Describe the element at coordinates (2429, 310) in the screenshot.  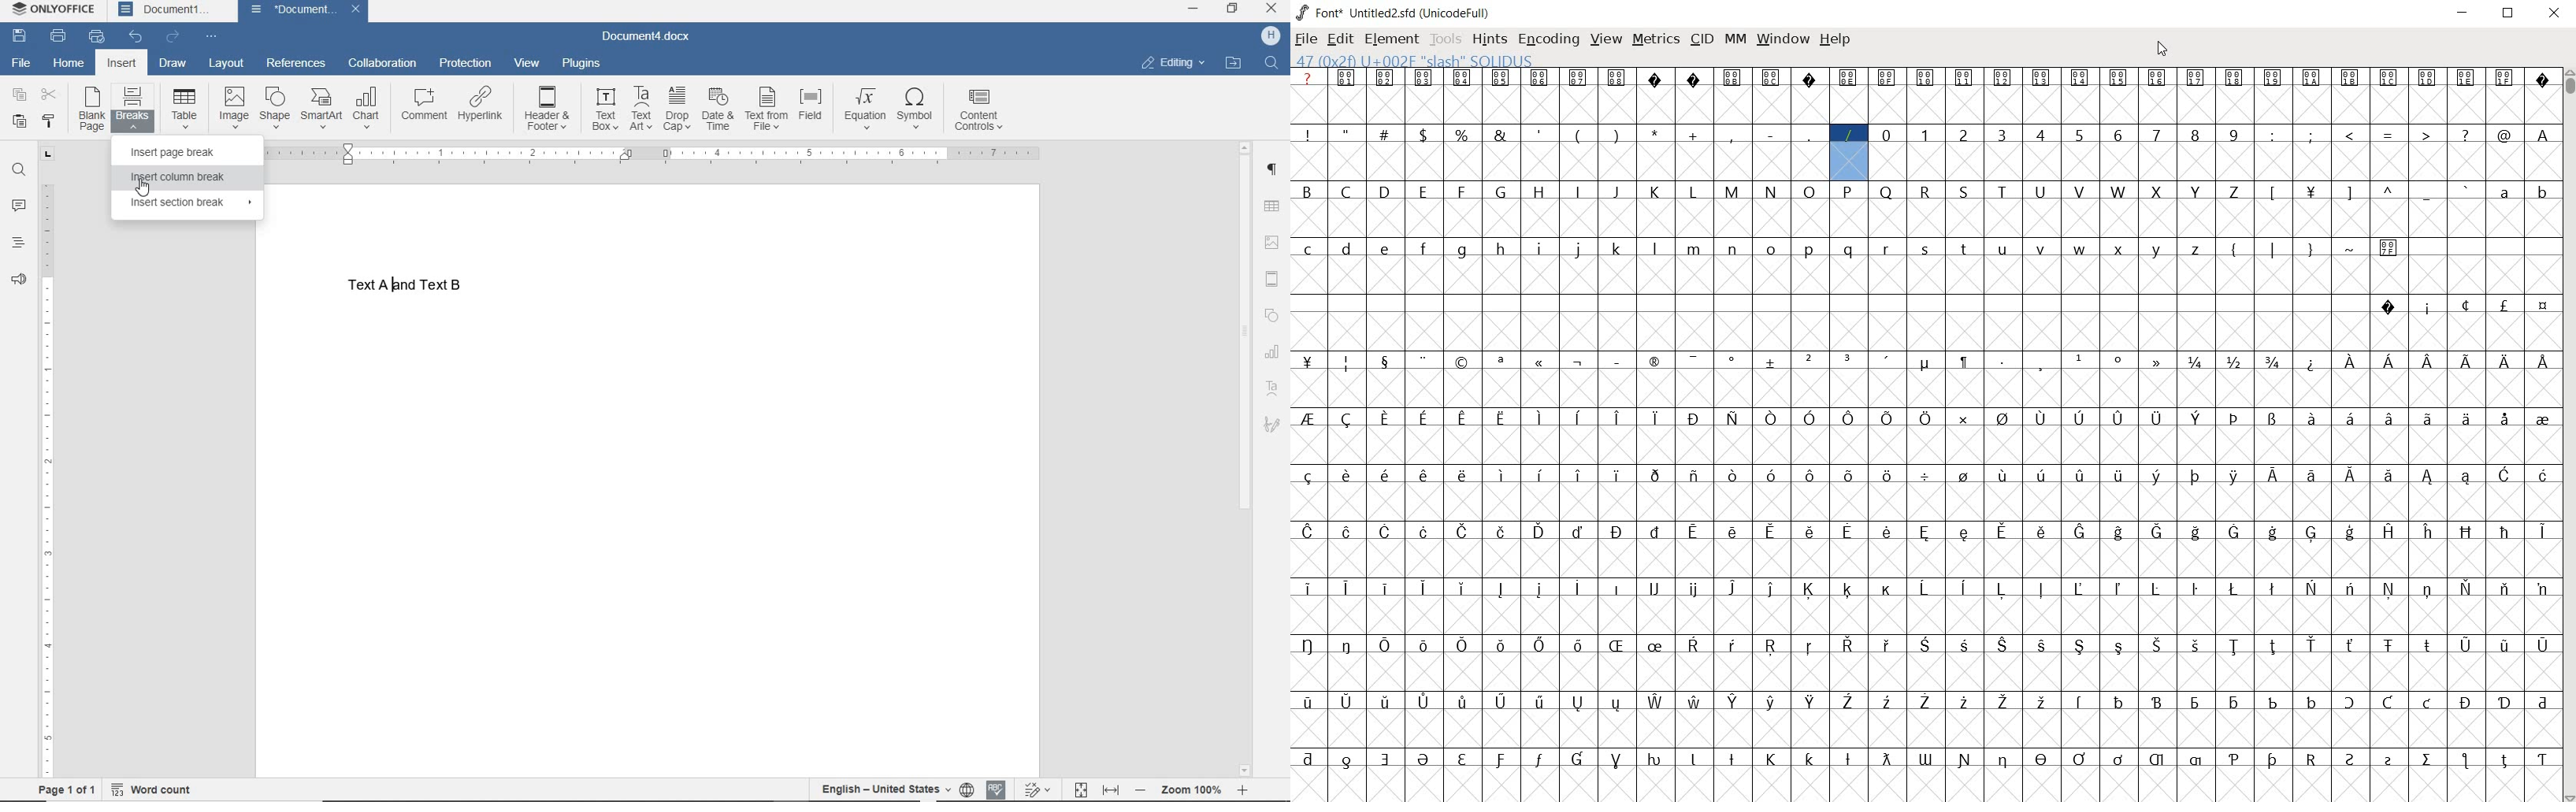
I see `glyph` at that location.